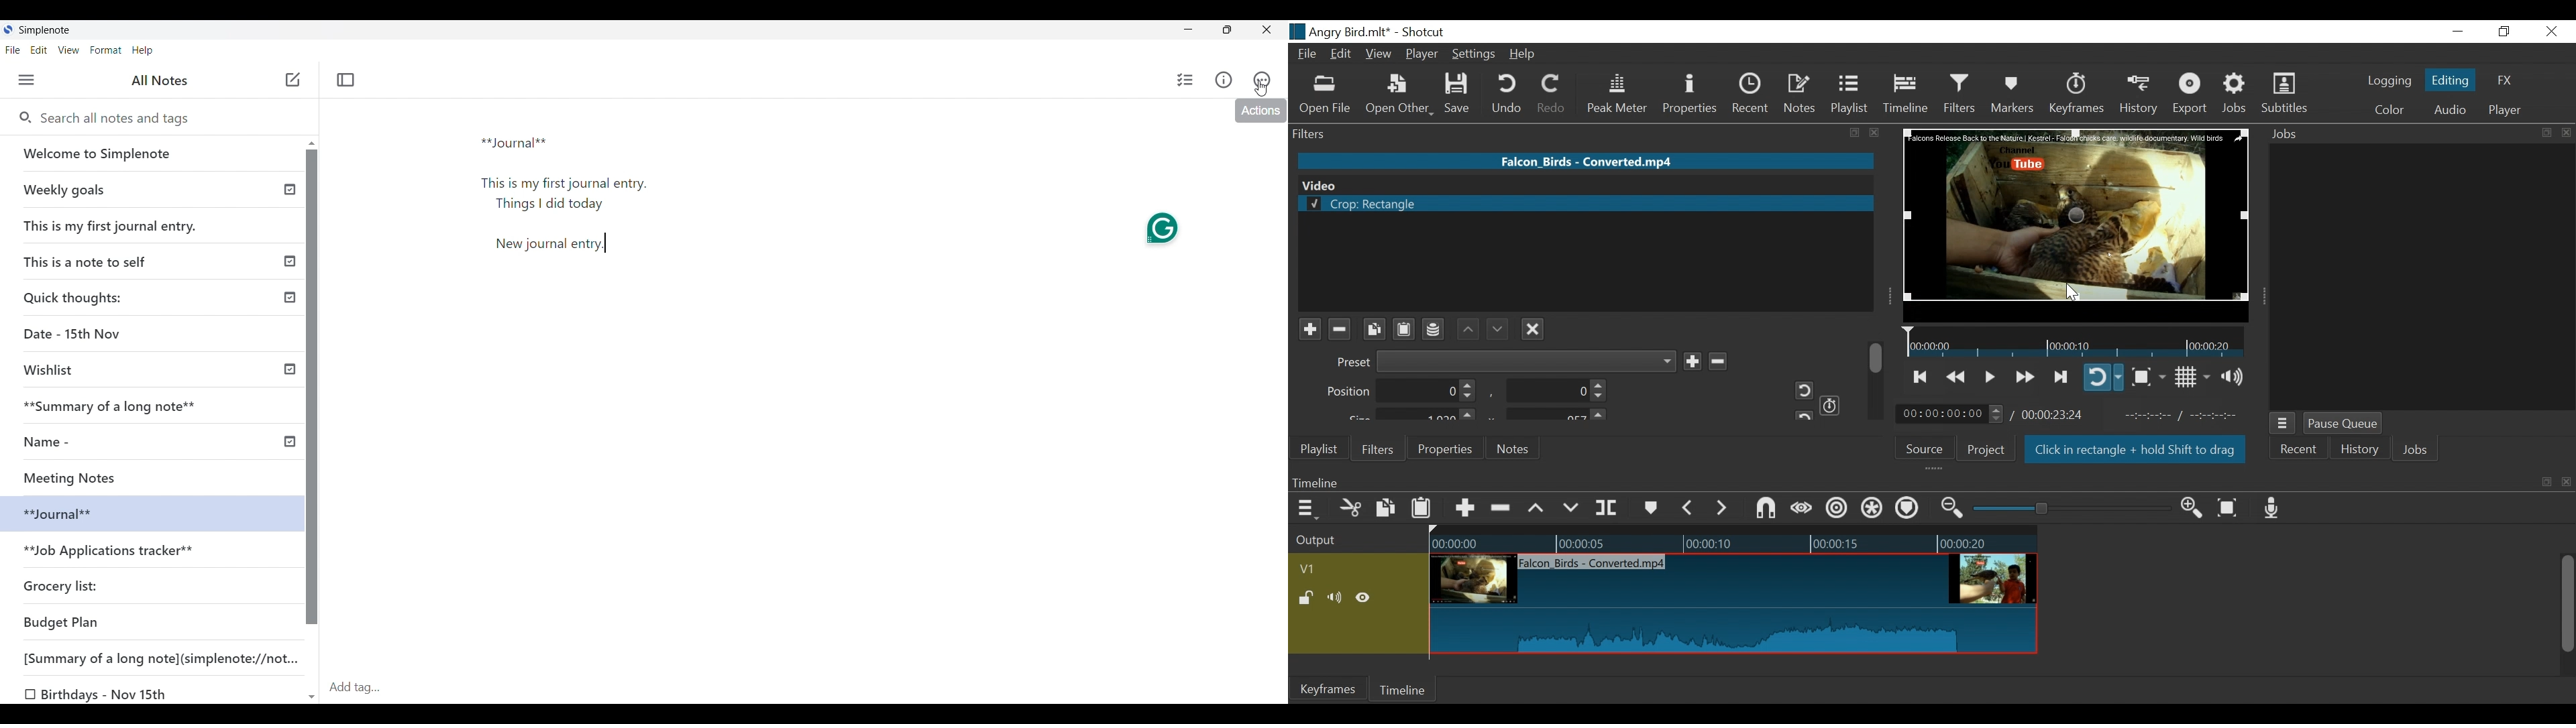 The height and width of the screenshot is (728, 2576). What do you see at coordinates (1538, 509) in the screenshot?
I see `Lift` at bounding box center [1538, 509].